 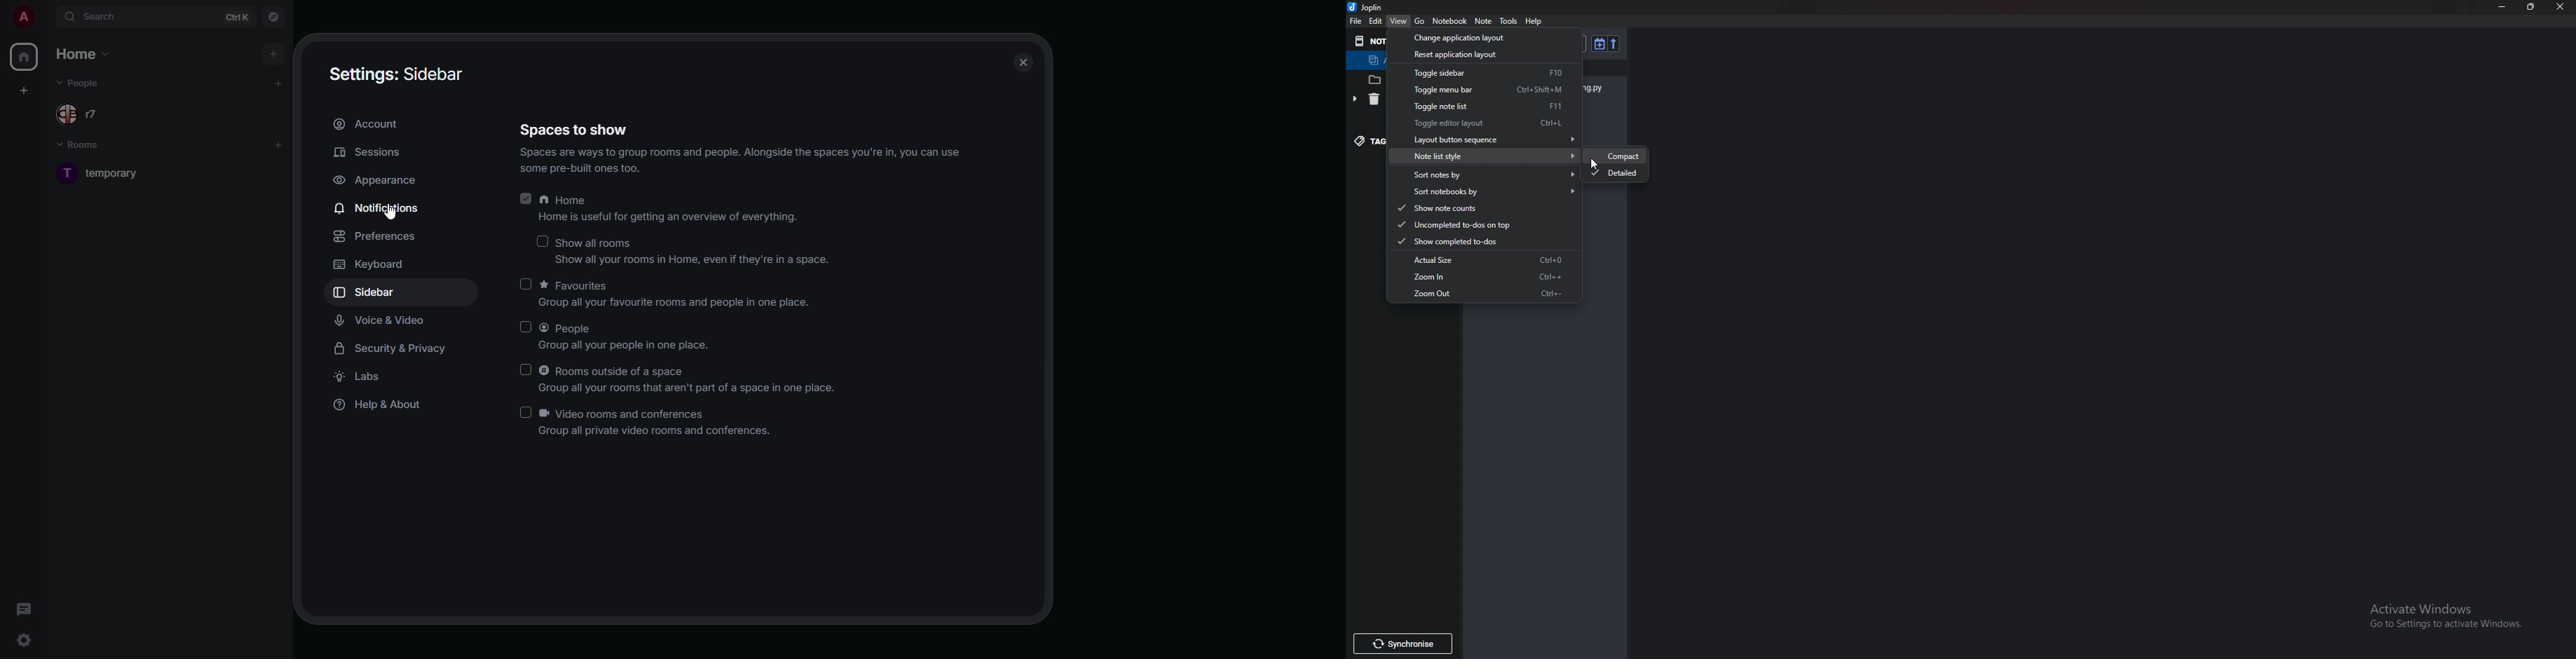 I want to click on sessions, so click(x=371, y=154).